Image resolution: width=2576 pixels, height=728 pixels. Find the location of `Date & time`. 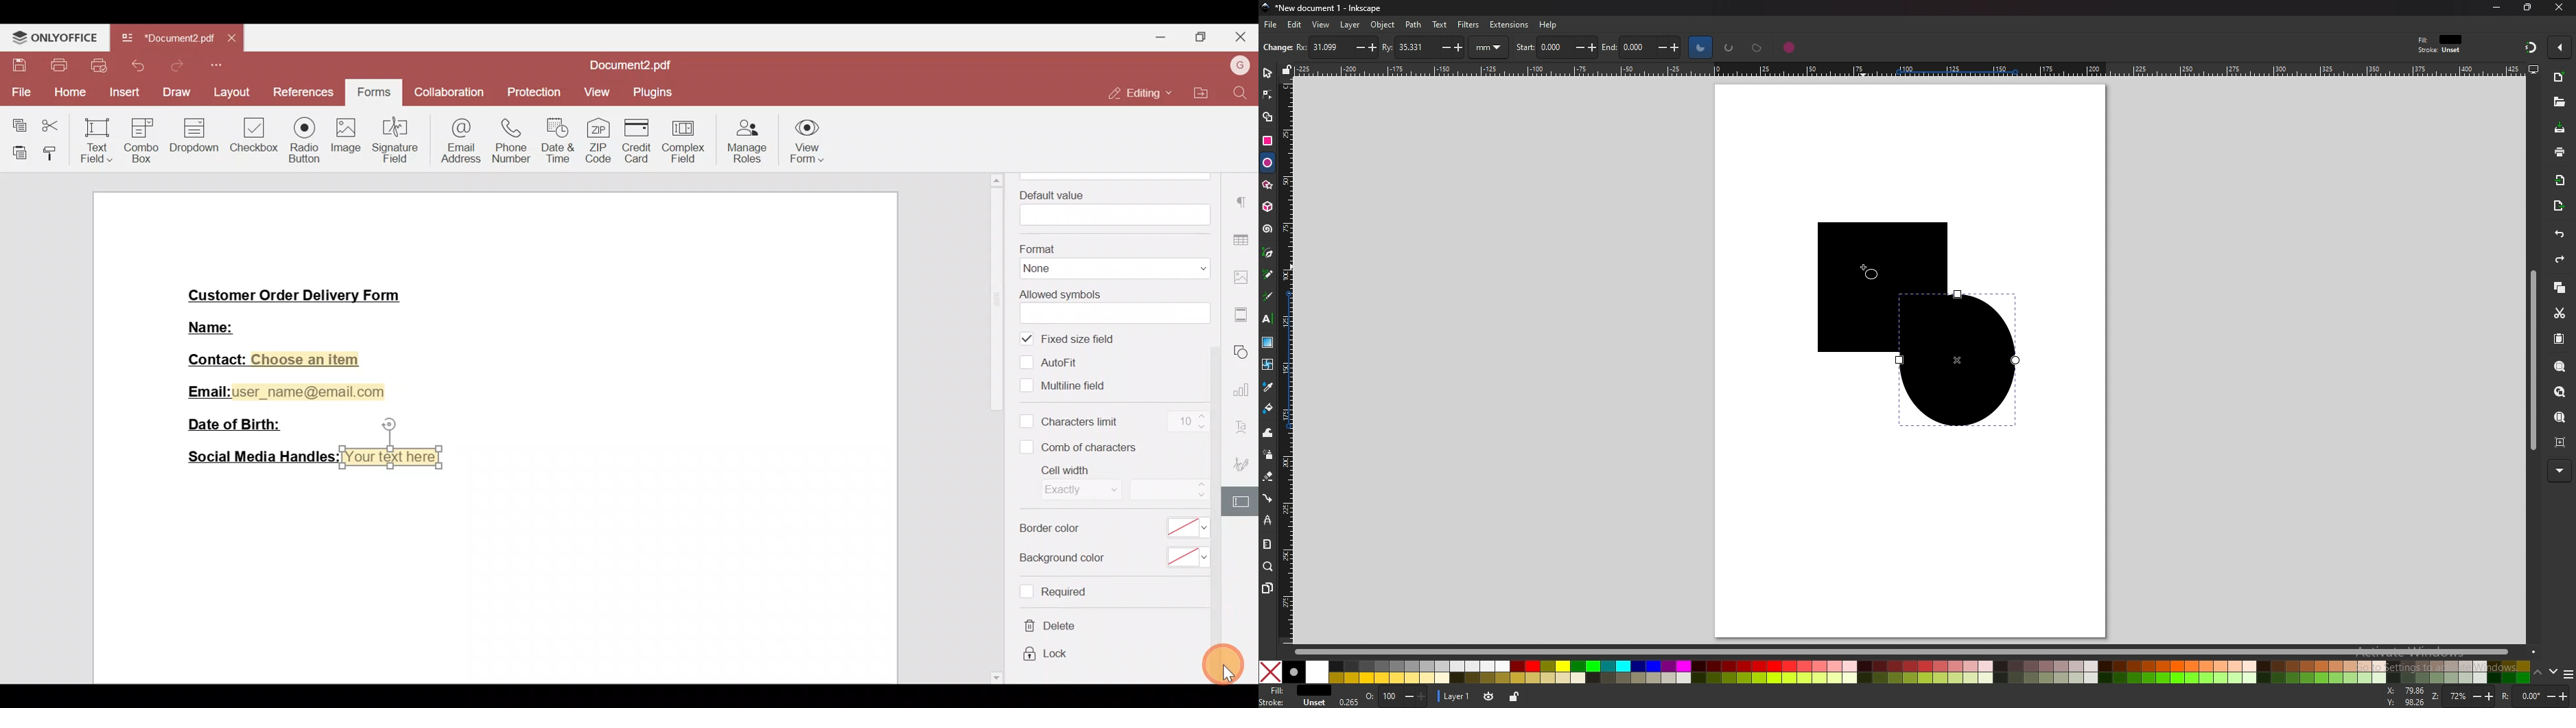

Date & time is located at coordinates (557, 140).